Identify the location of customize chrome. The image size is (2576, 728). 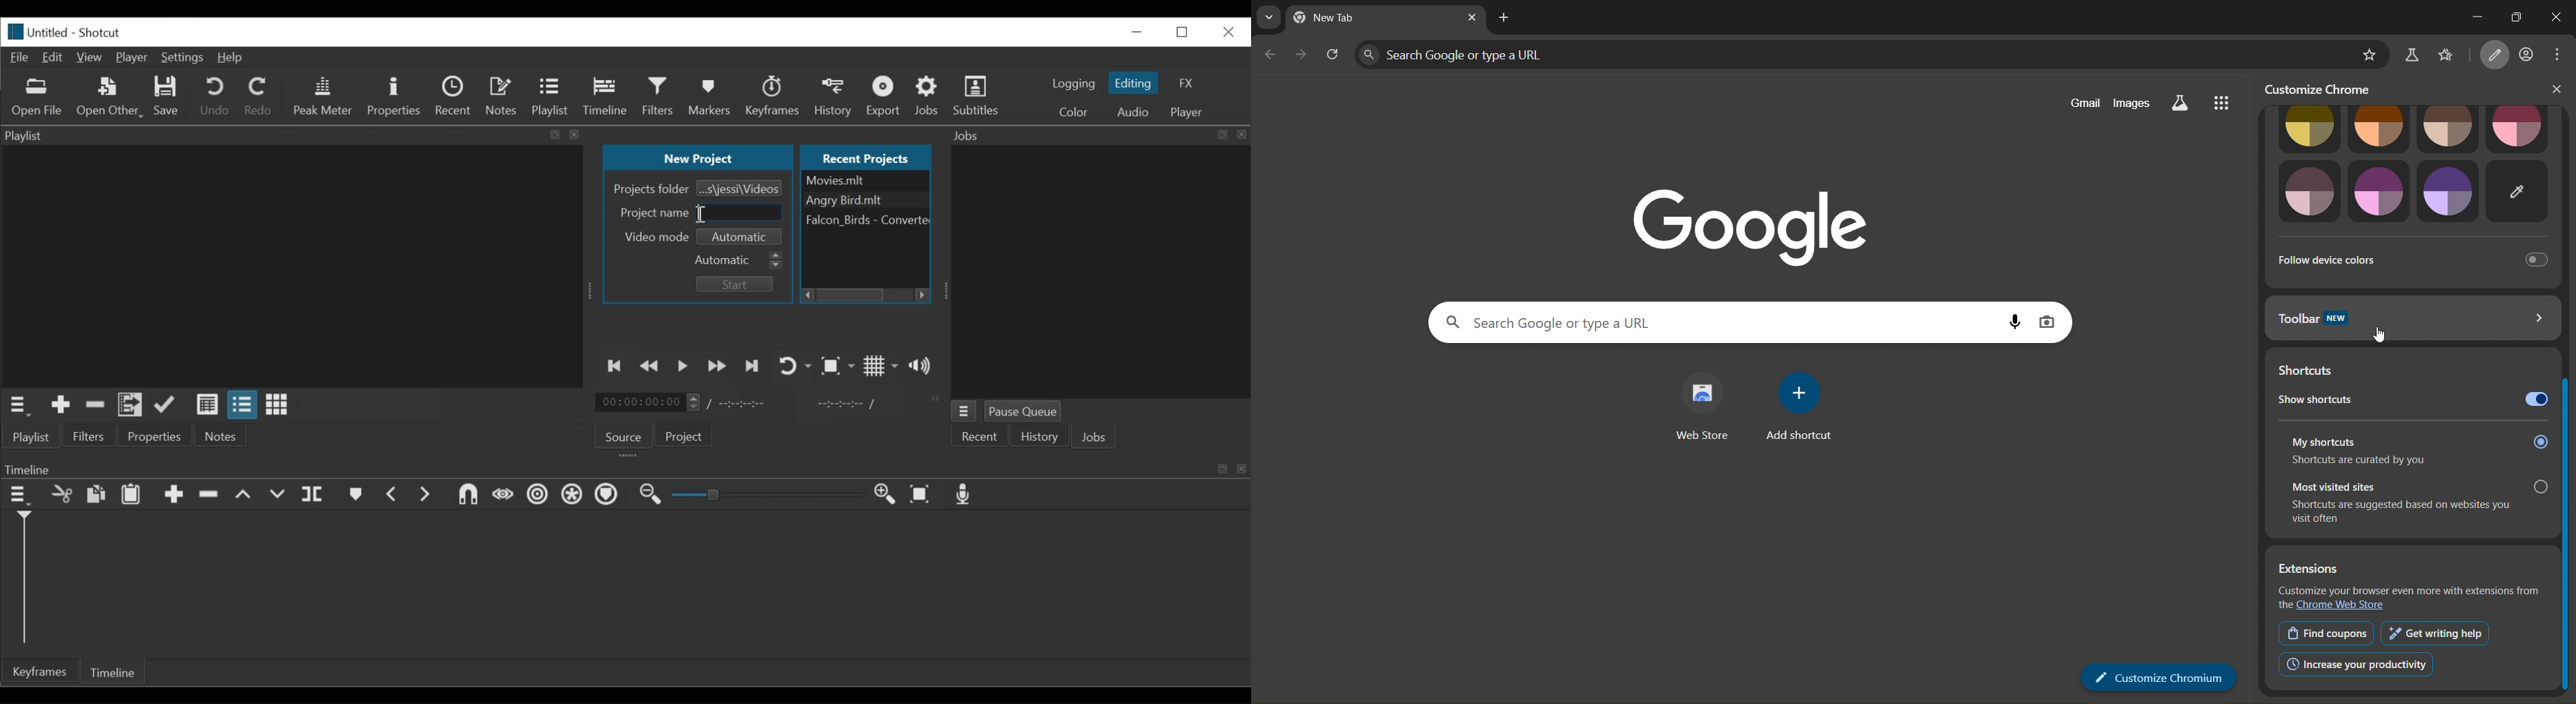
(2497, 55).